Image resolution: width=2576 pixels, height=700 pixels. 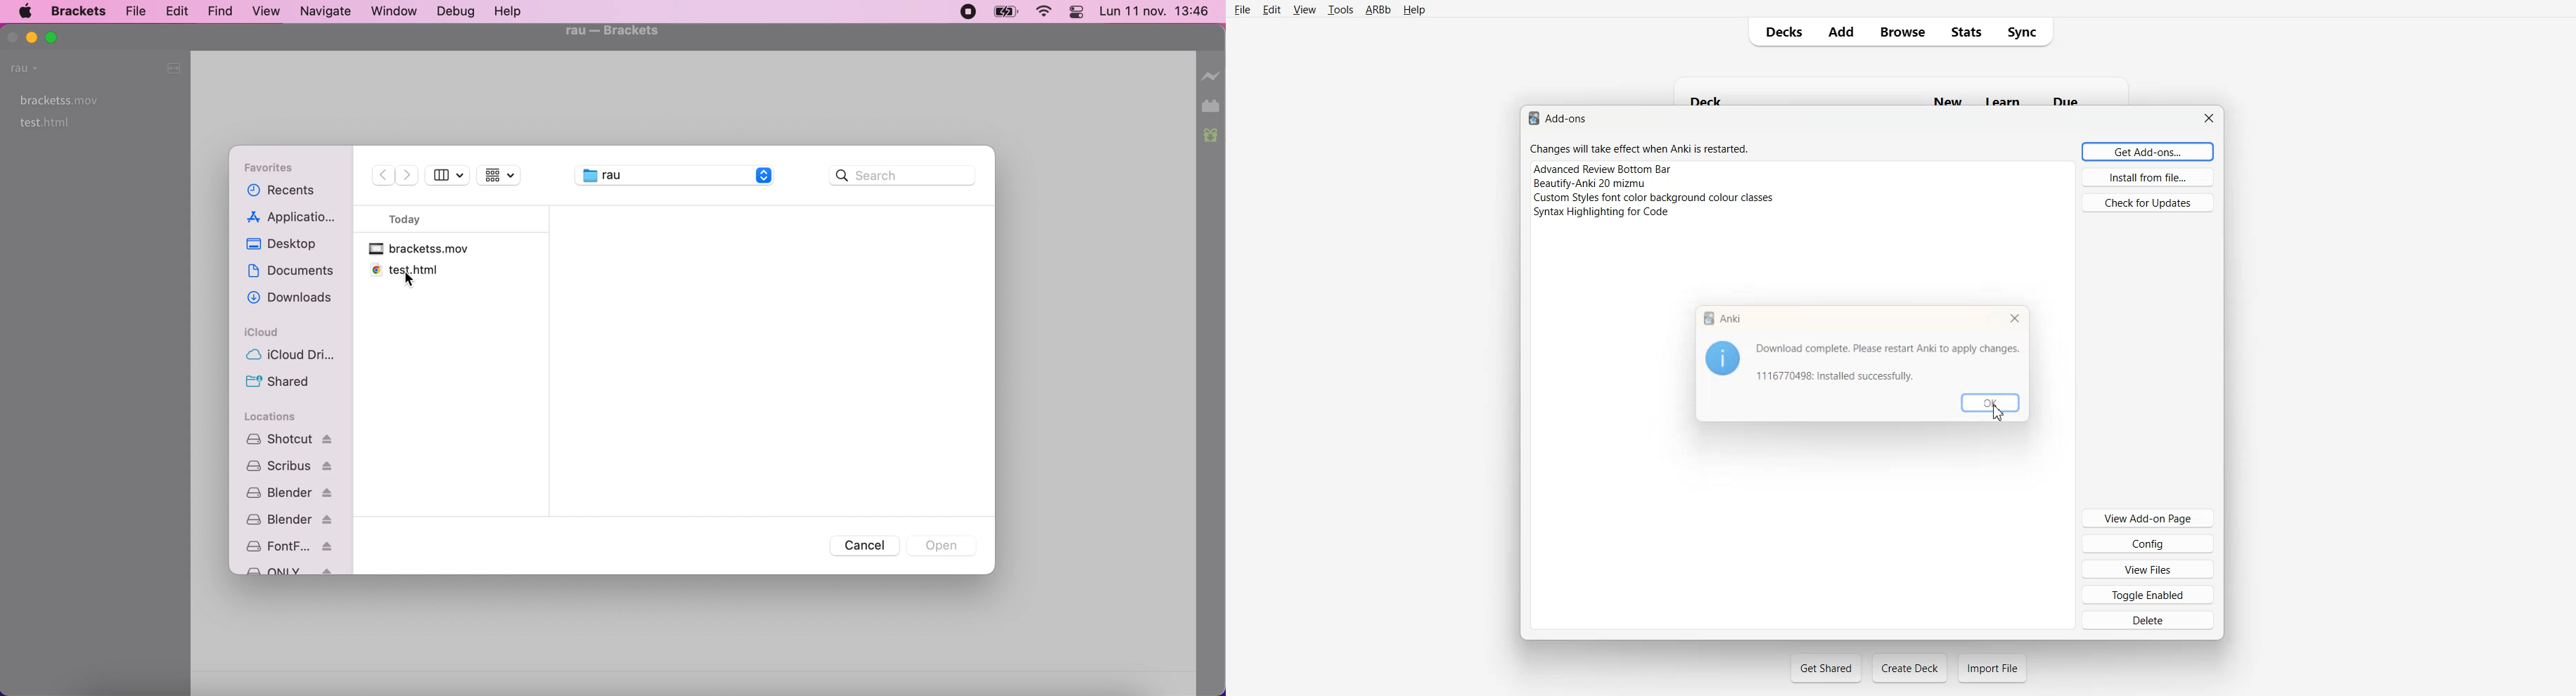 I want to click on mazimize, so click(x=55, y=39).